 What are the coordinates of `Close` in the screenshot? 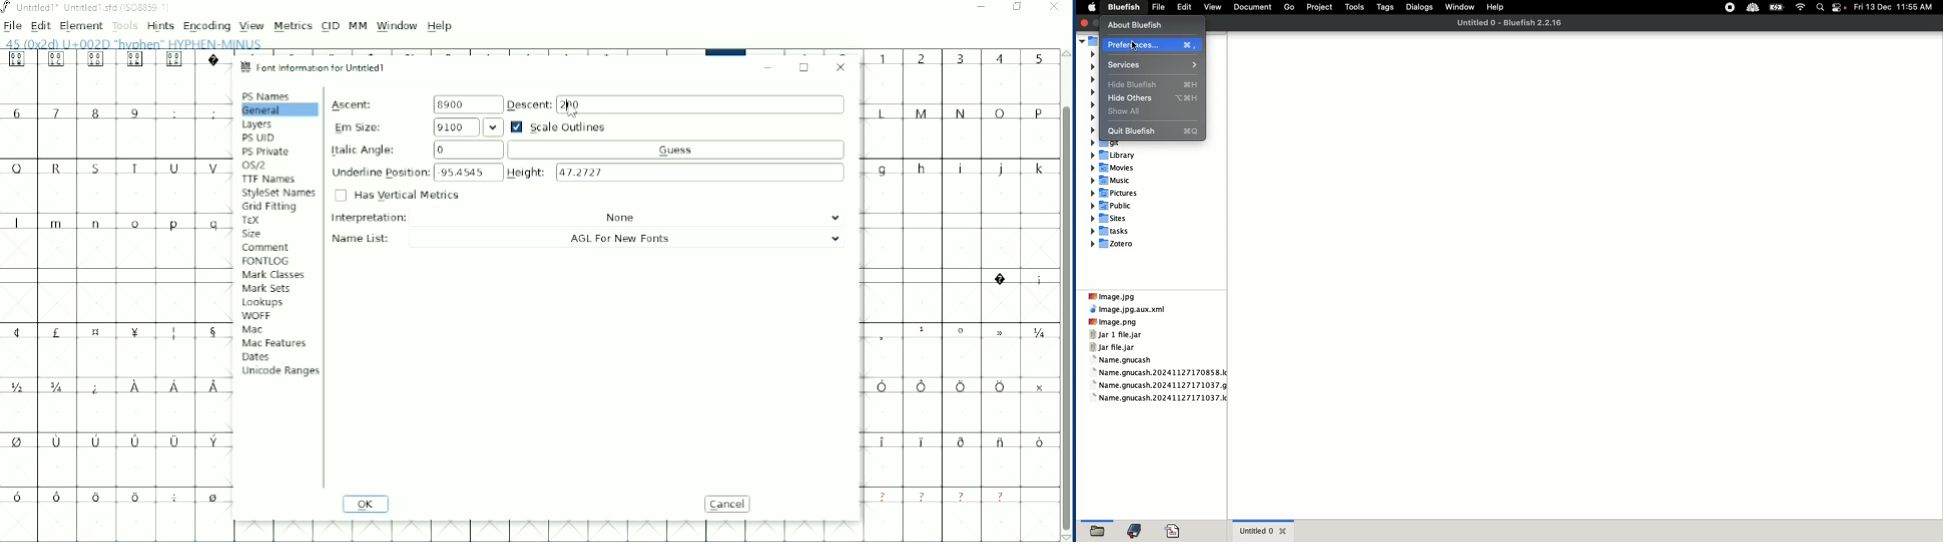 It's located at (841, 65).